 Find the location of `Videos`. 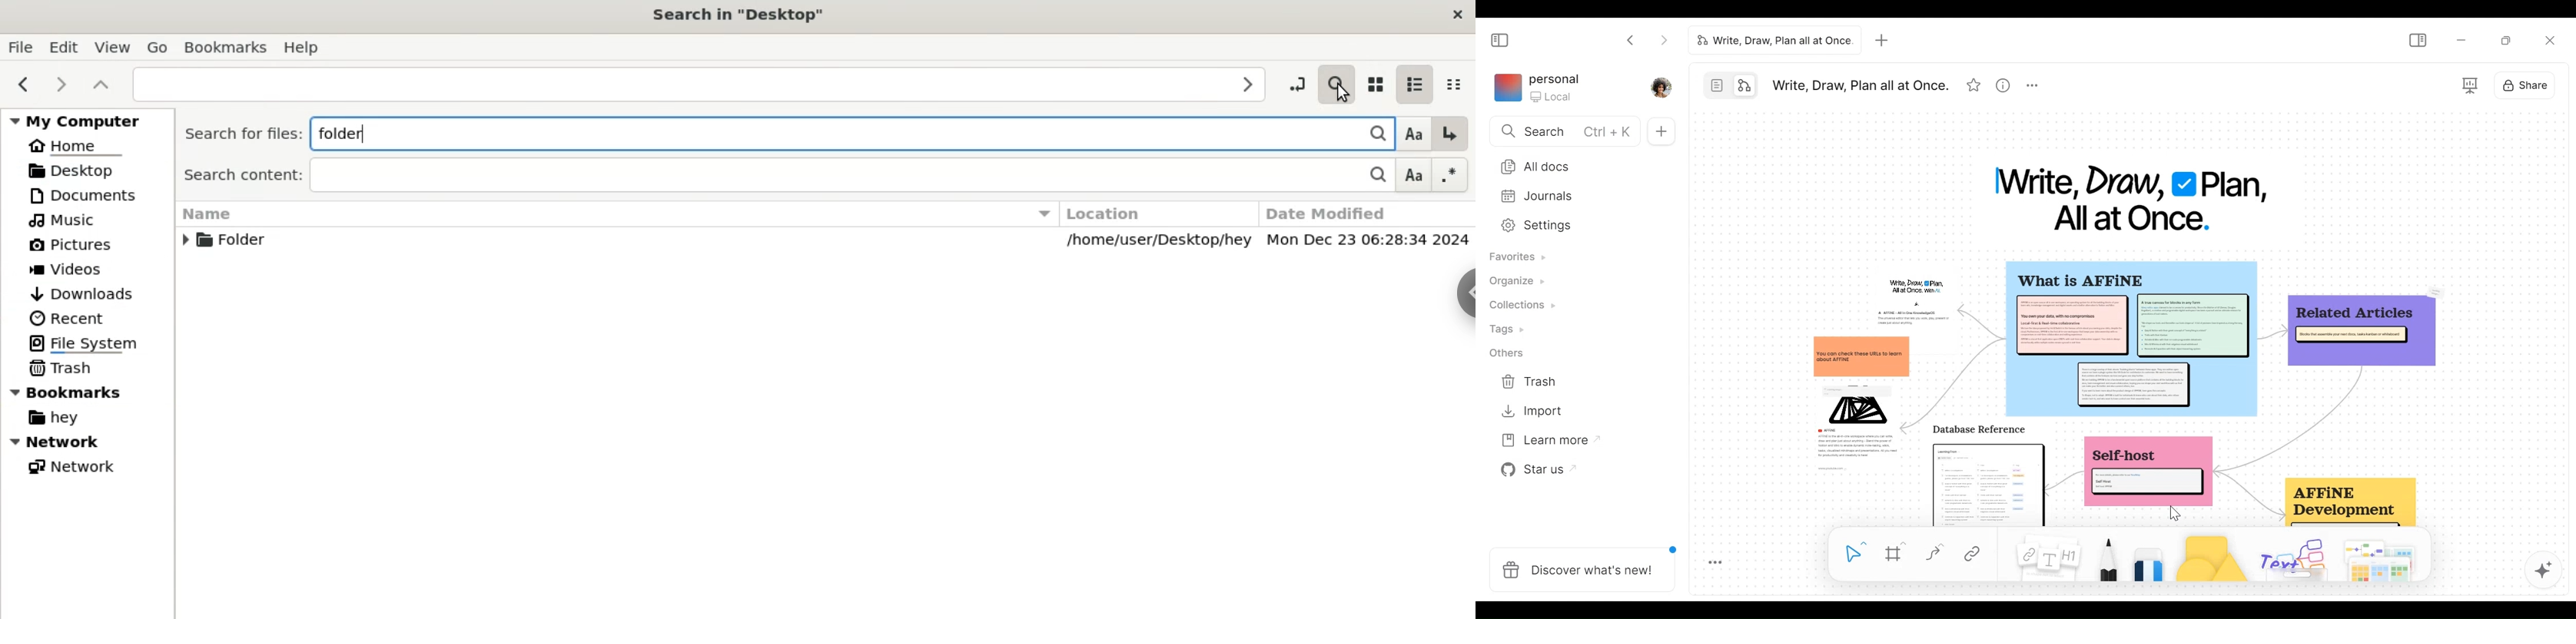

Videos is located at coordinates (74, 268).